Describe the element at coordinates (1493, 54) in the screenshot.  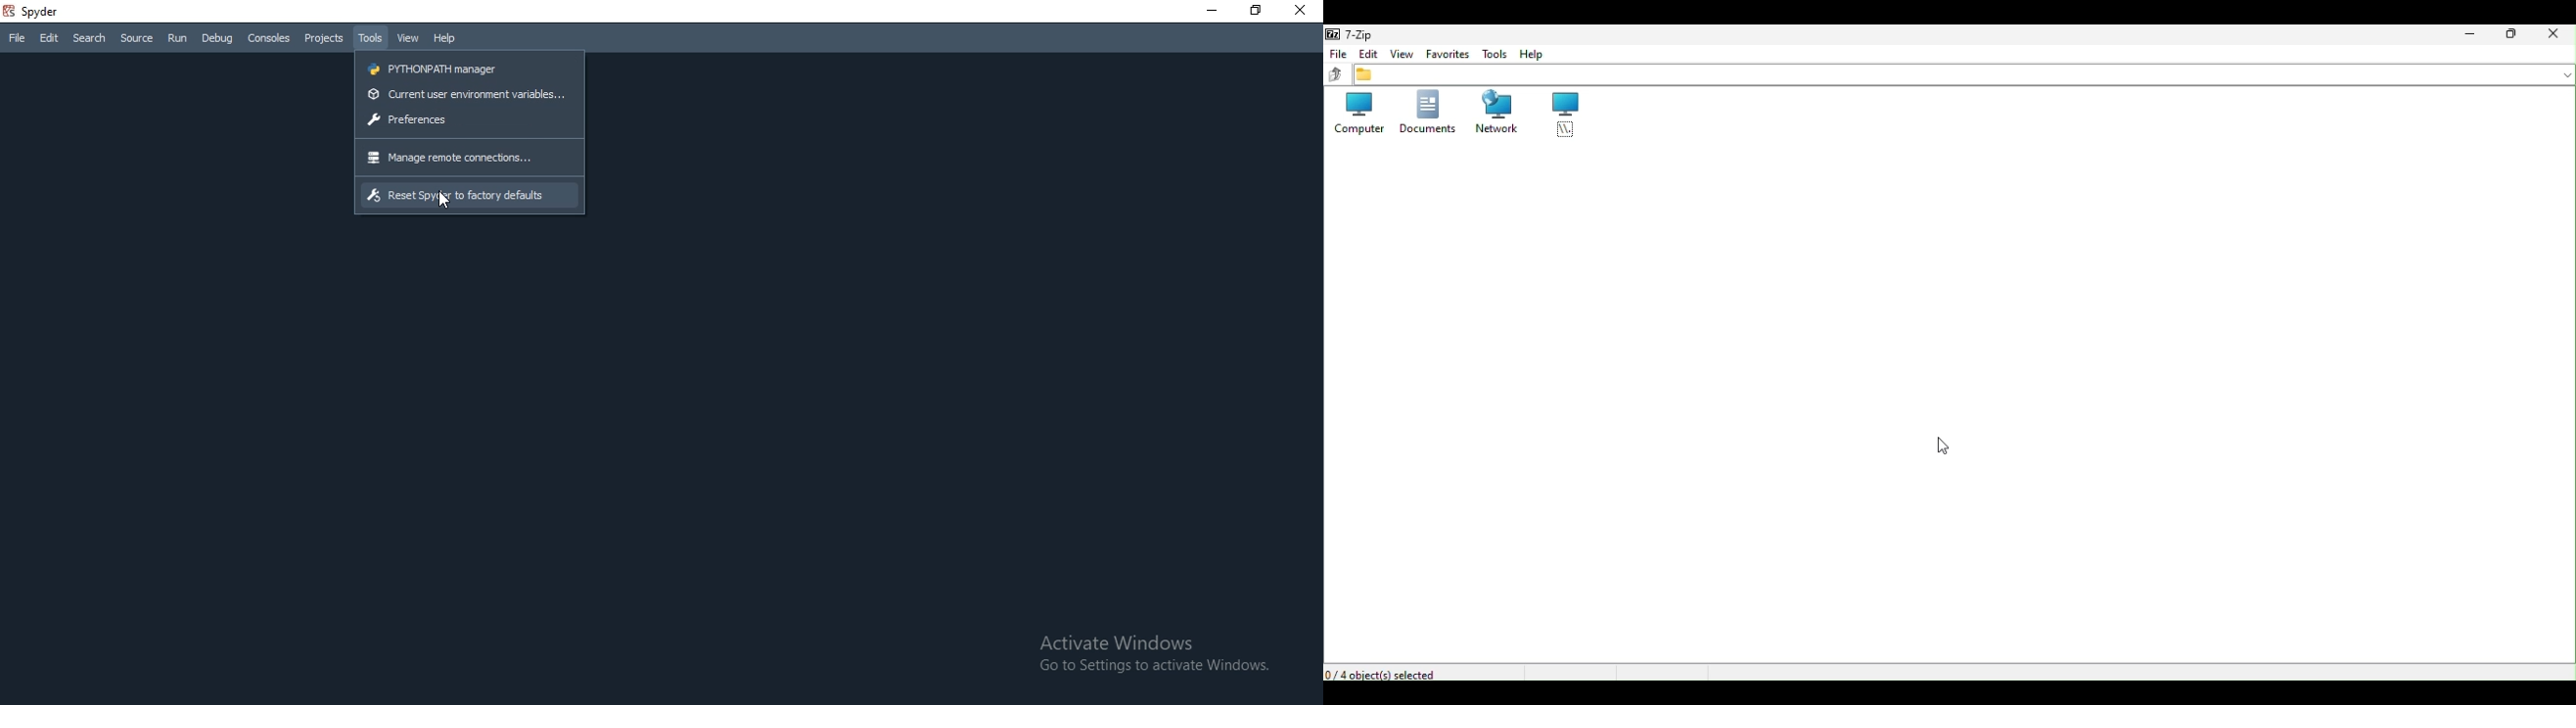
I see `Tools` at that location.